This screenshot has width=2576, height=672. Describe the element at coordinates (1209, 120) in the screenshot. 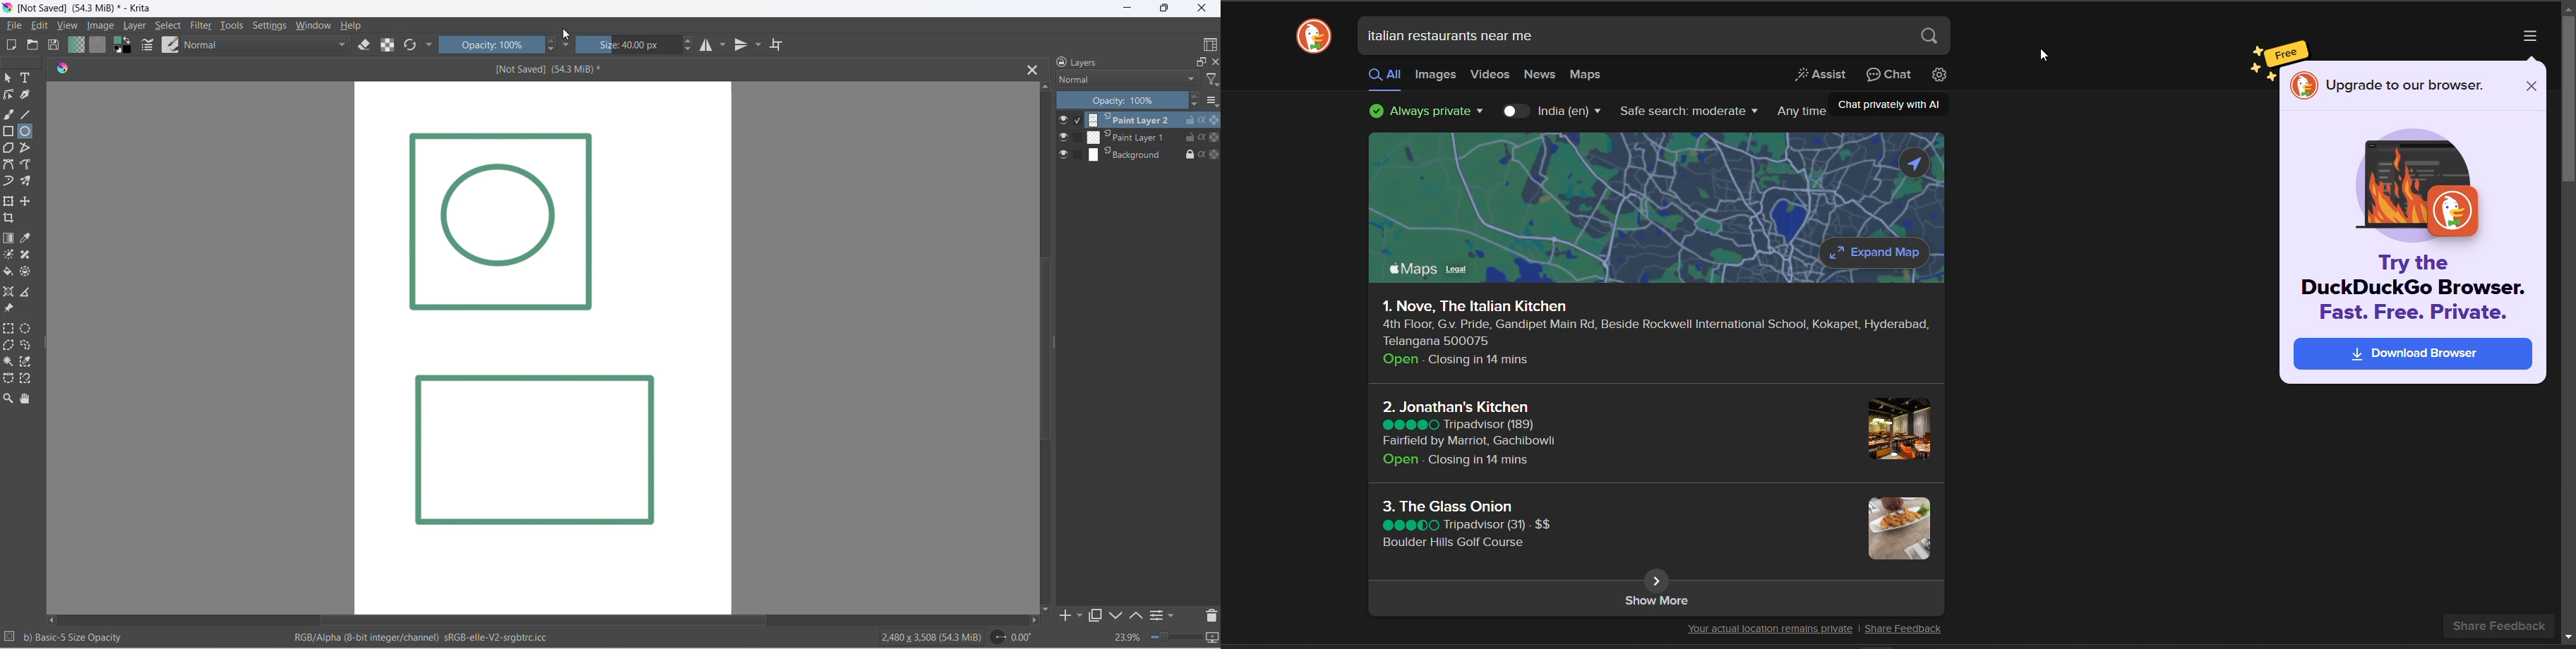

I see `preserve alpha` at that location.